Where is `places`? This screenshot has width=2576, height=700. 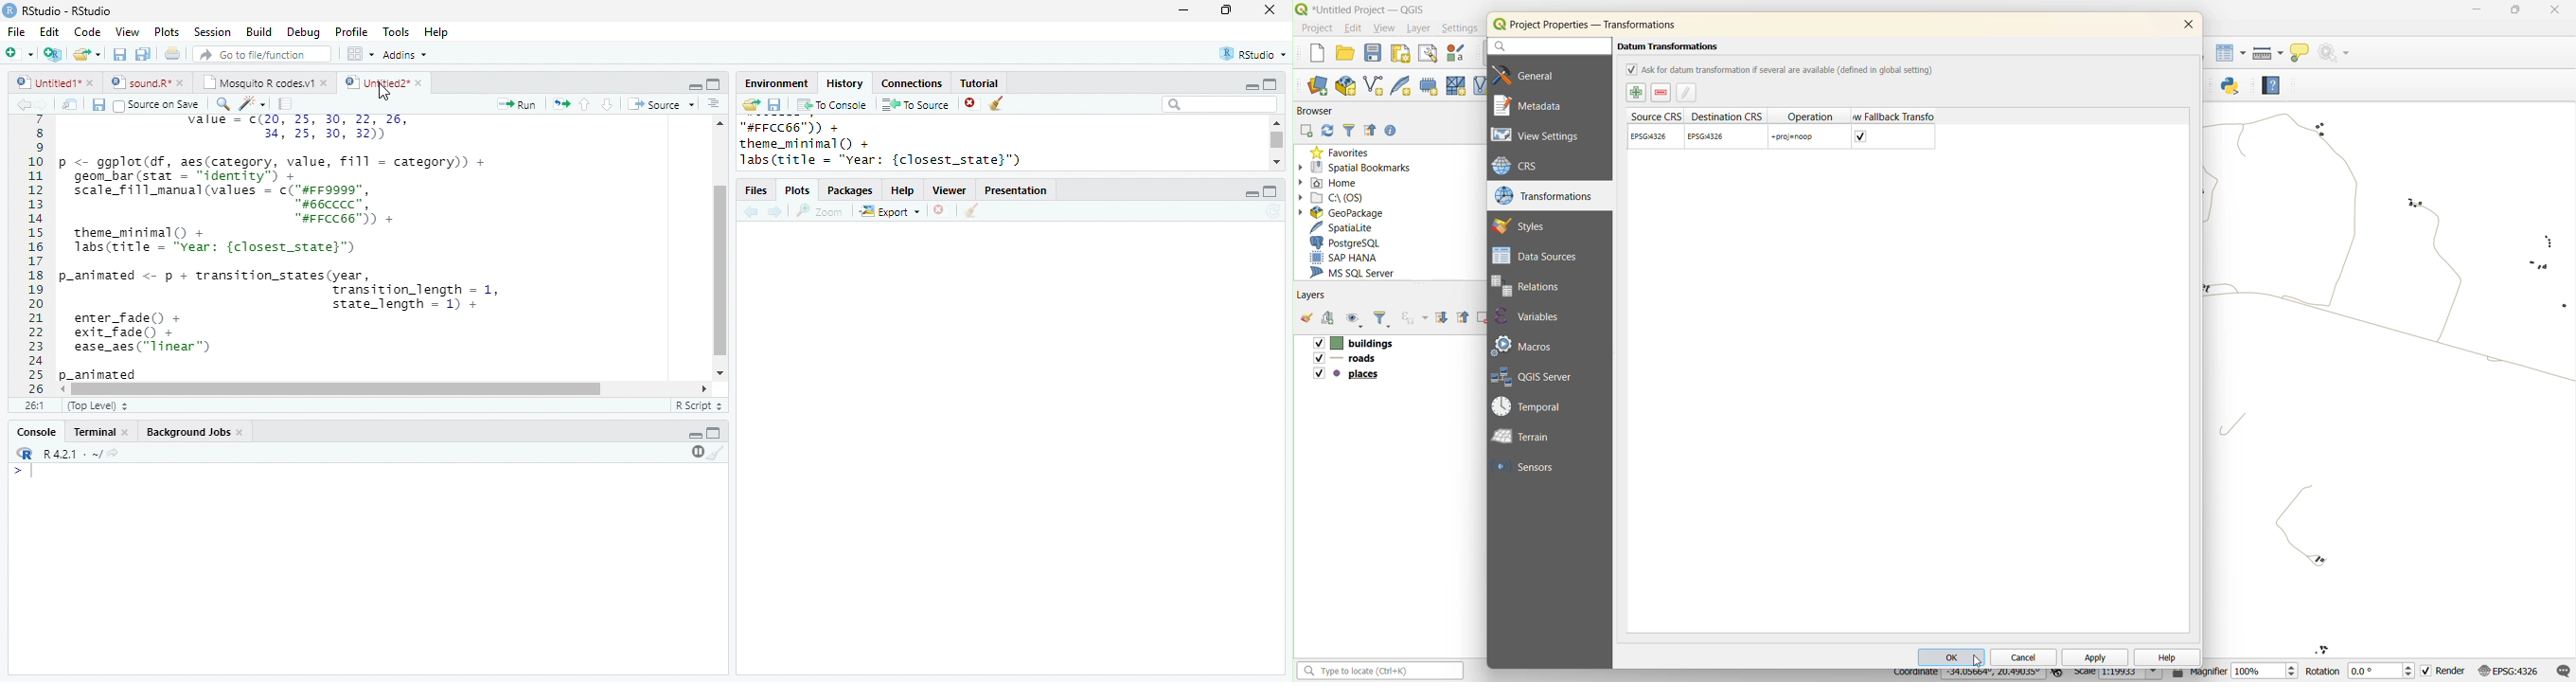
places is located at coordinates (1348, 374).